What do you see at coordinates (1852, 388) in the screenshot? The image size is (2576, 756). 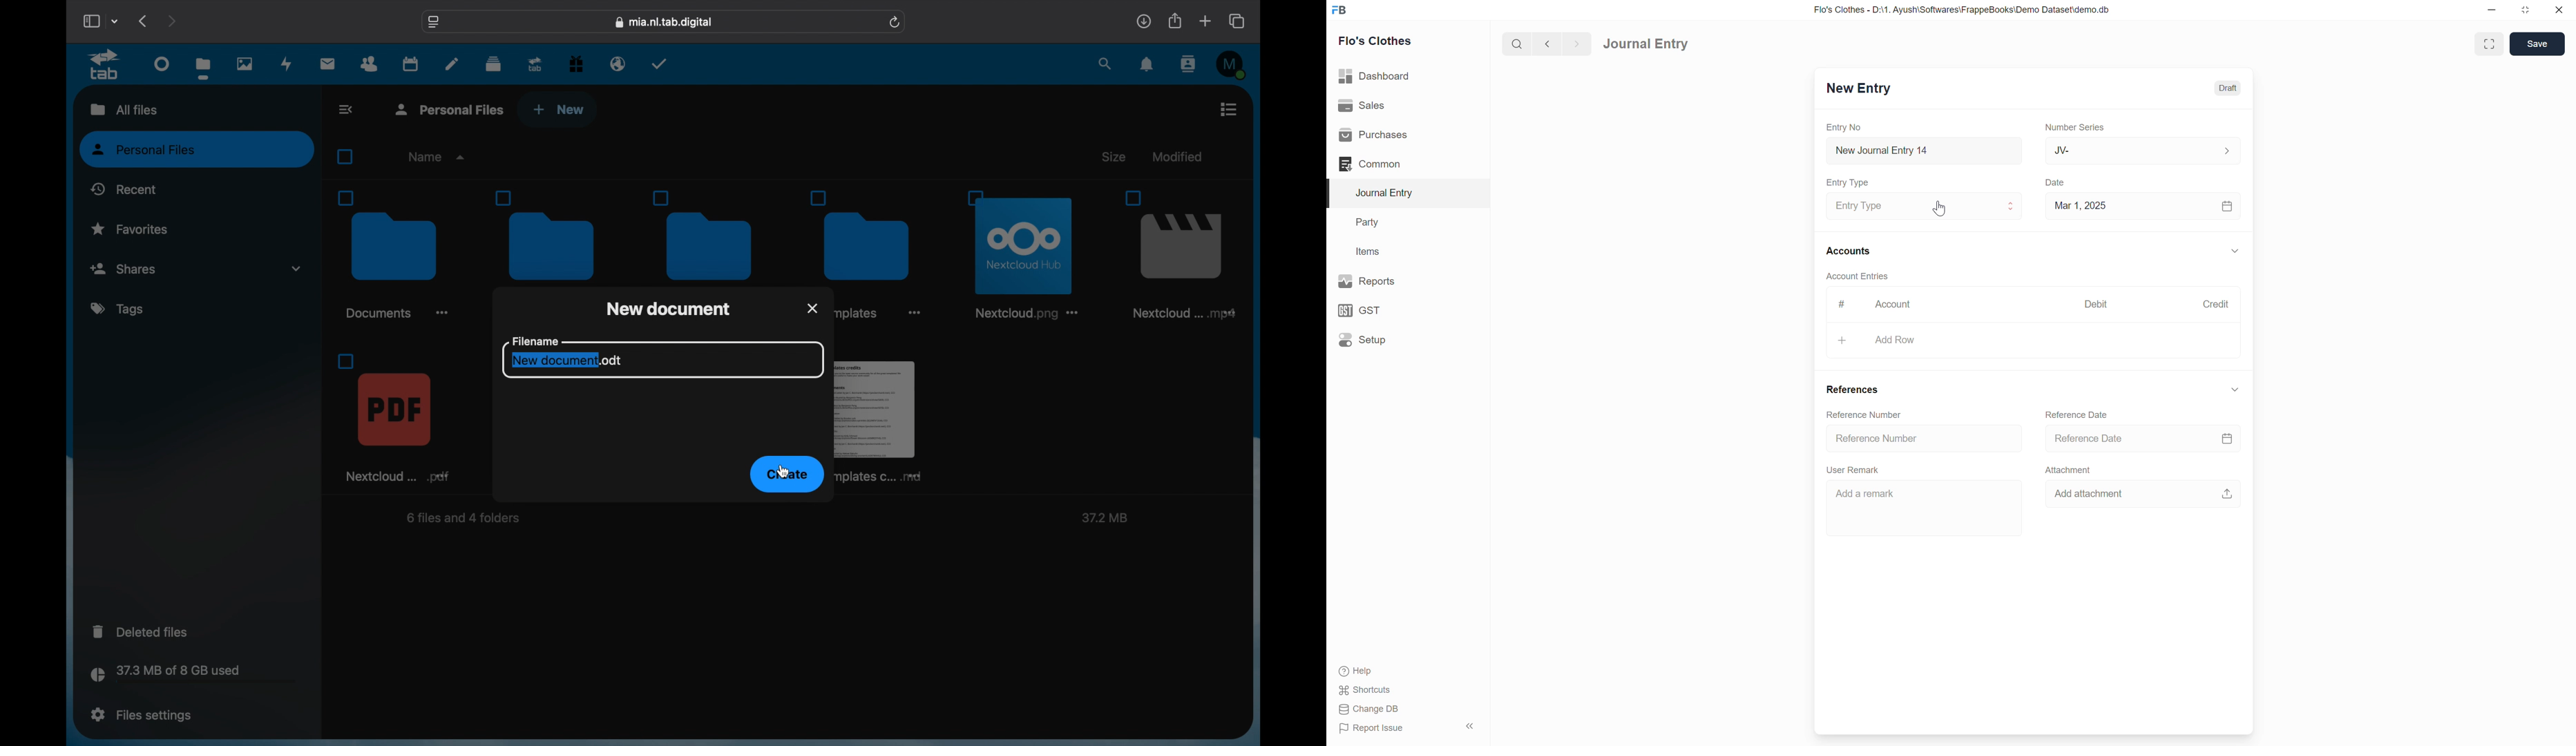 I see `References` at bounding box center [1852, 388].